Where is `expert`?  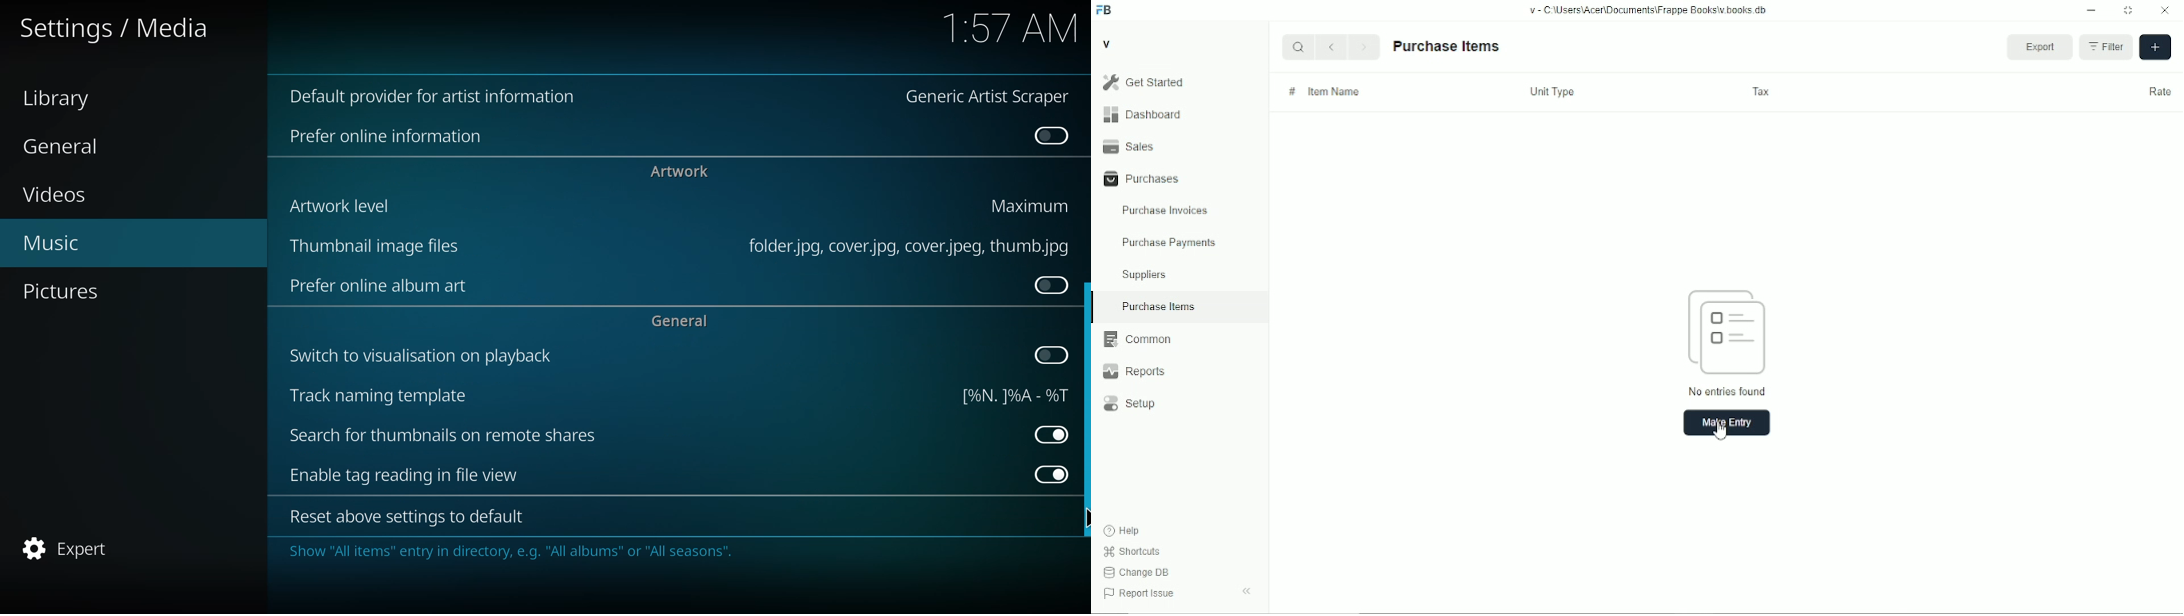 expert is located at coordinates (70, 547).